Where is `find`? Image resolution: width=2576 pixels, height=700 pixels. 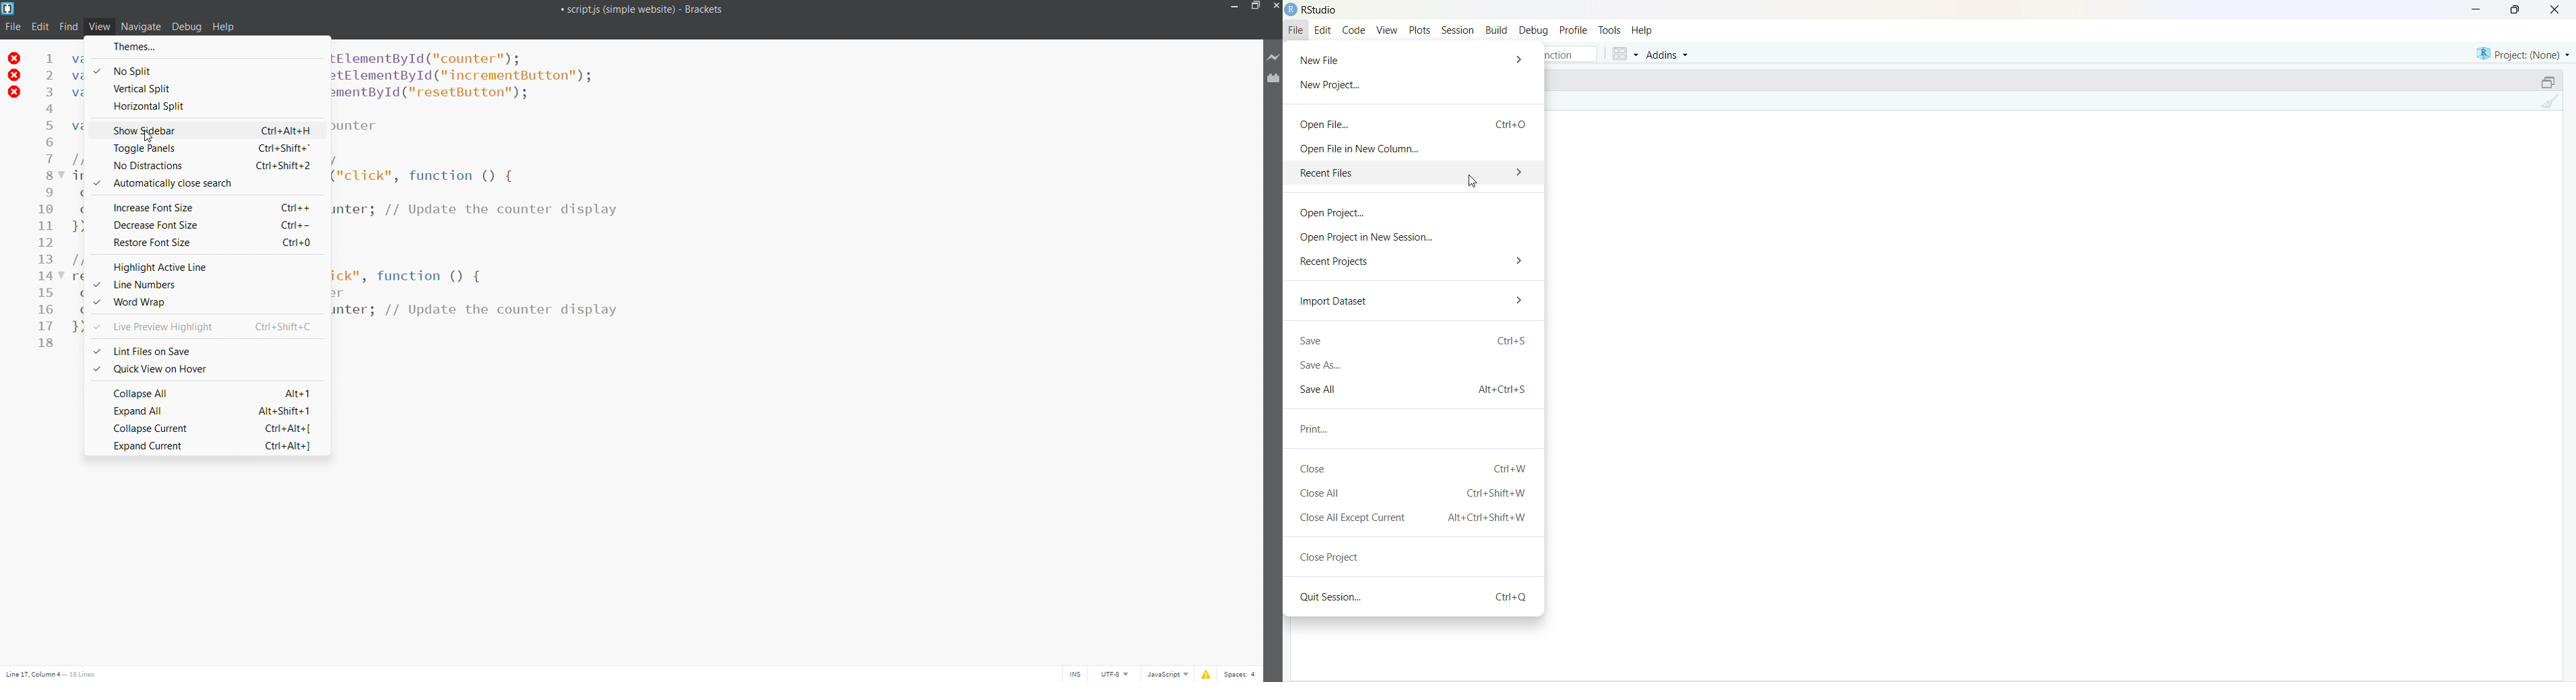 find is located at coordinates (70, 27).